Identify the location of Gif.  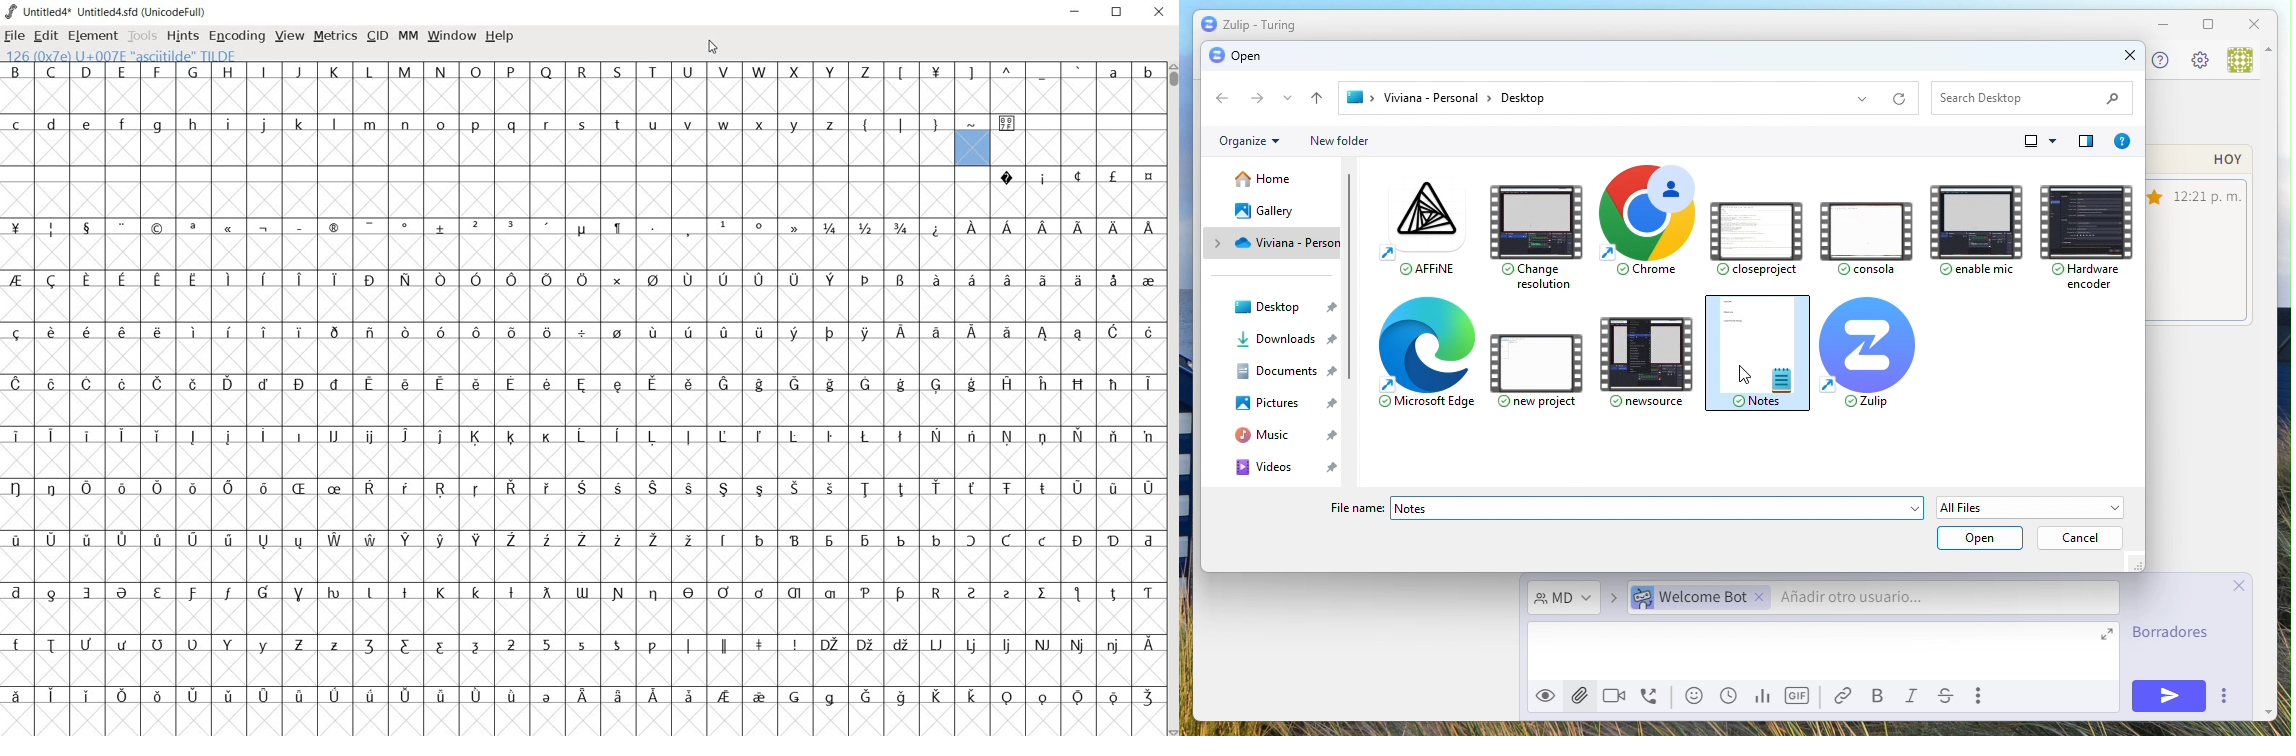
(1799, 696).